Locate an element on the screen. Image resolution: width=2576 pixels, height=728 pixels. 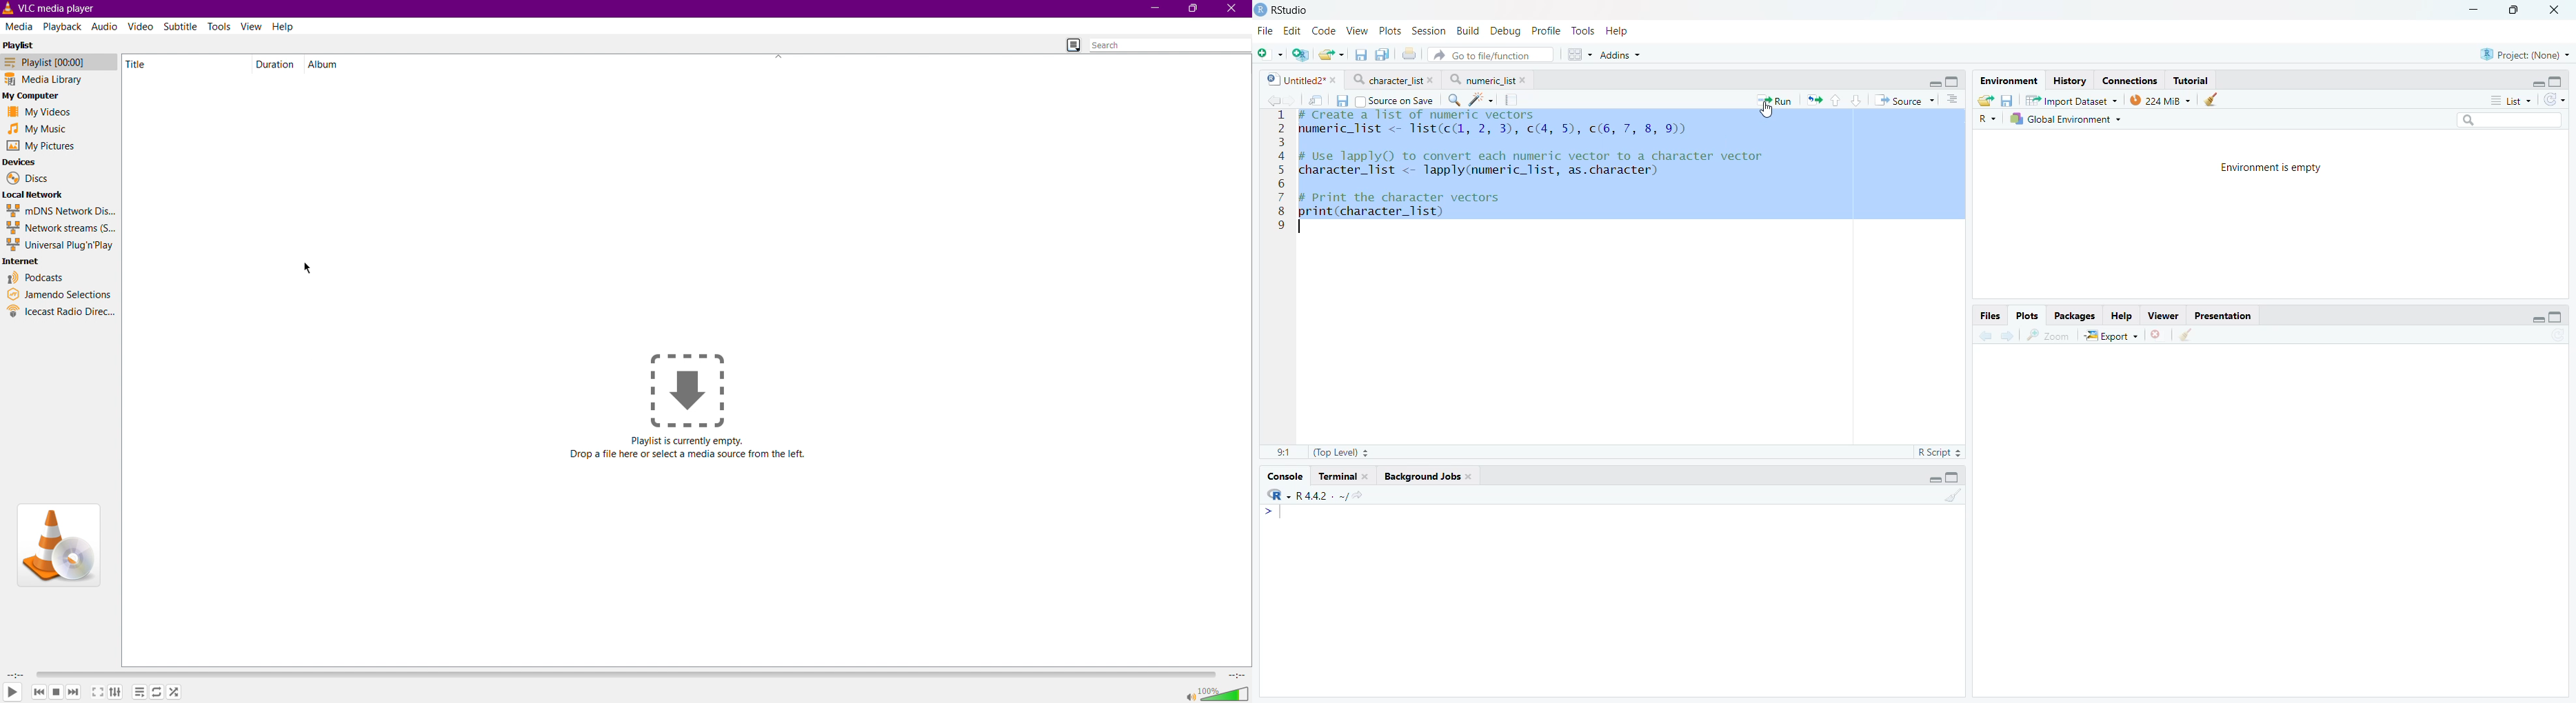
My Computer is located at coordinates (36, 95).